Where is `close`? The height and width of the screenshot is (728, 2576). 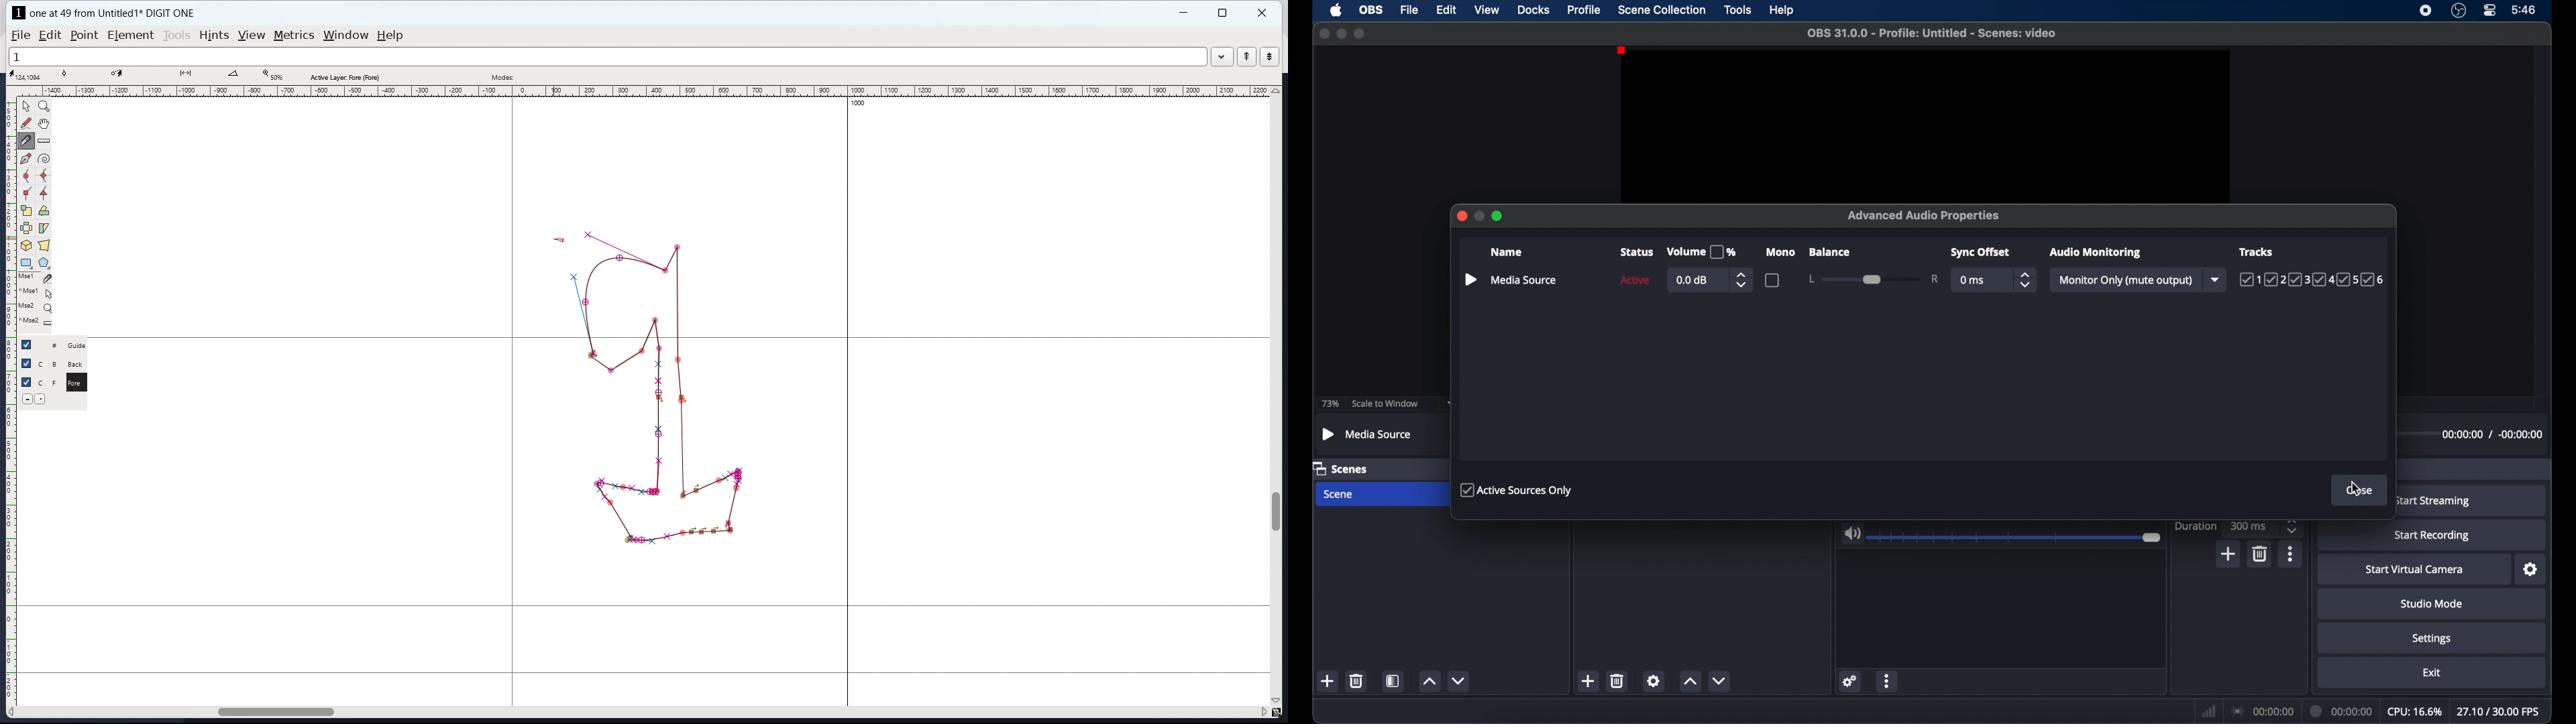
close is located at coordinates (1324, 34).